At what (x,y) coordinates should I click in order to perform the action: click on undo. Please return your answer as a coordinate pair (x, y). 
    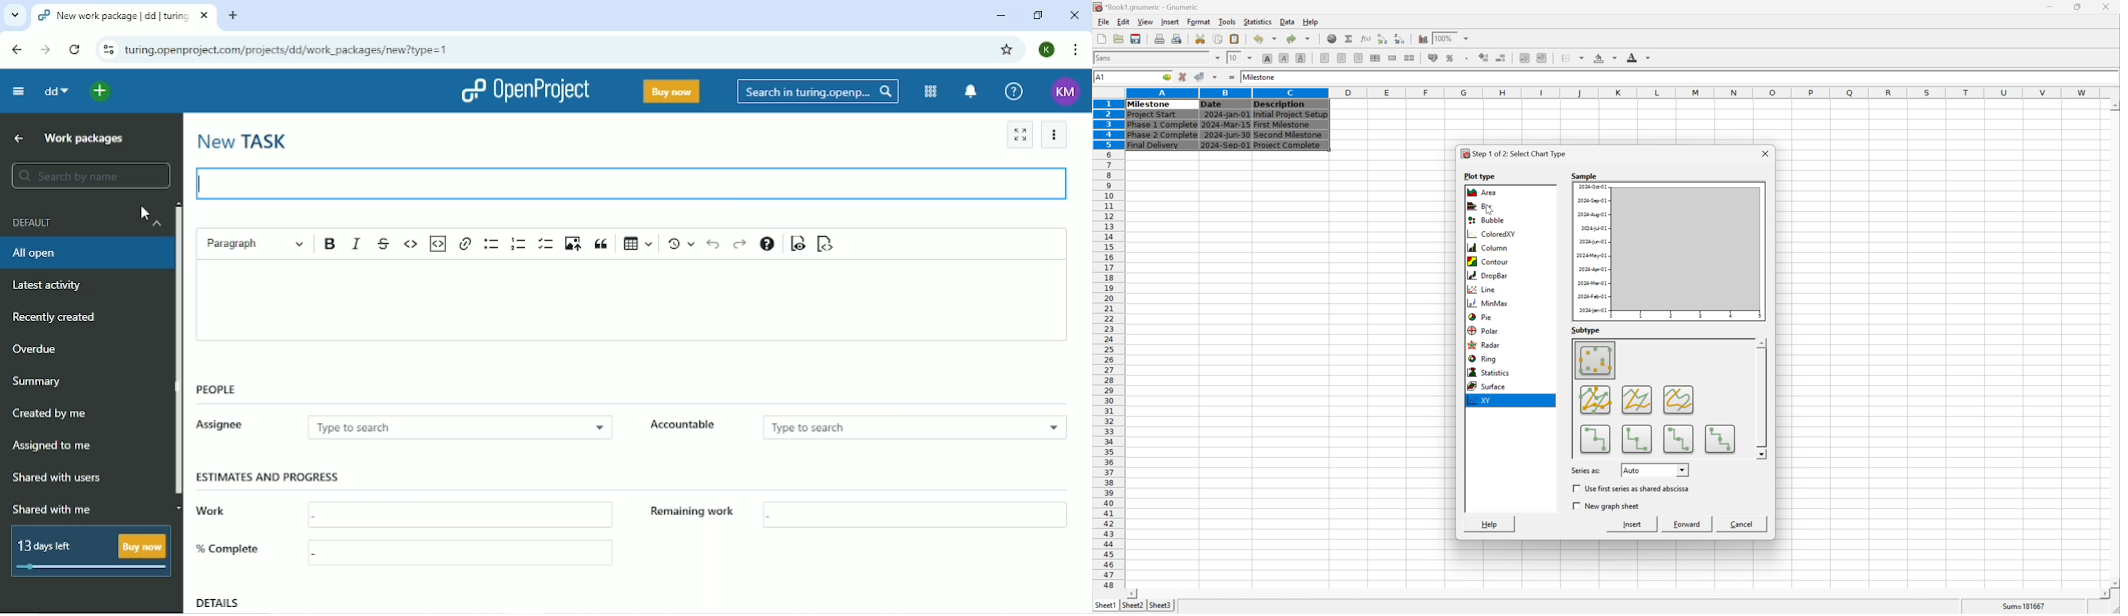
    Looking at the image, I should click on (1268, 39).